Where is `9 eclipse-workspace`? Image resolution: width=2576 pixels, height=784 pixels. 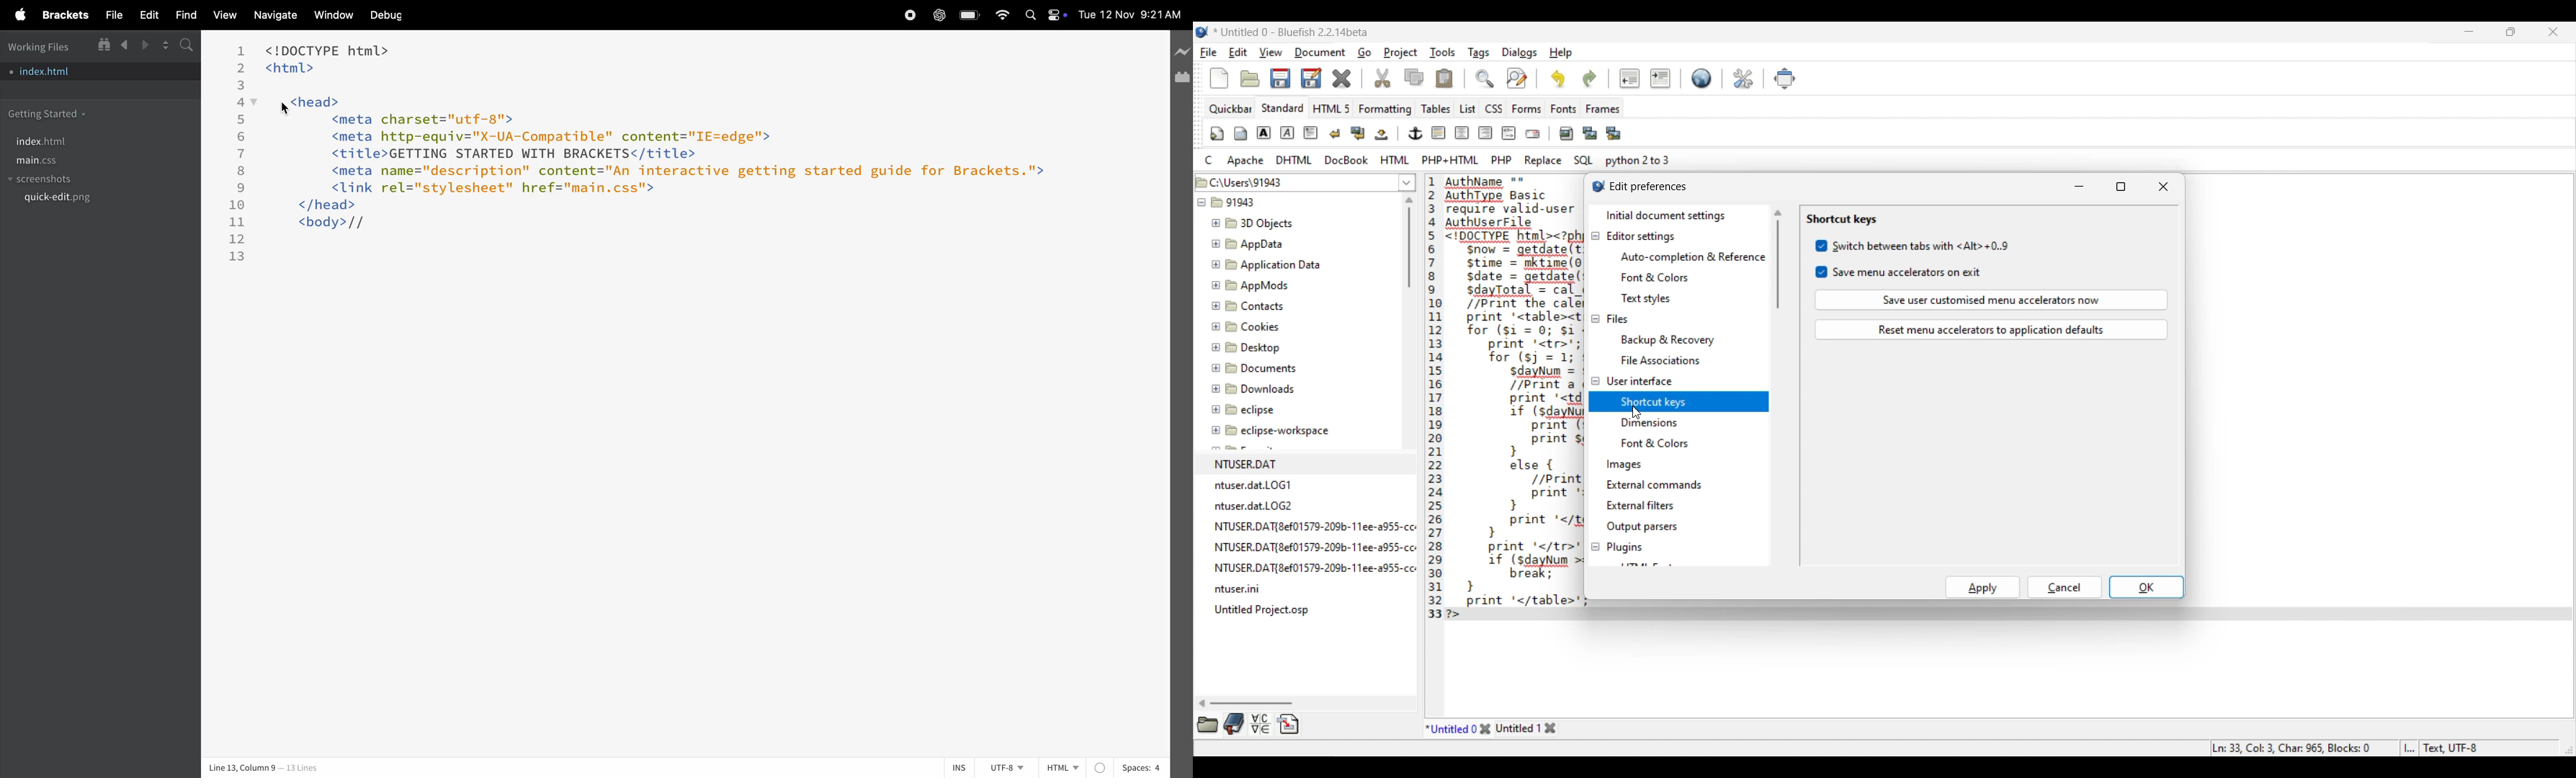 9 eclipse-workspace is located at coordinates (1284, 432).